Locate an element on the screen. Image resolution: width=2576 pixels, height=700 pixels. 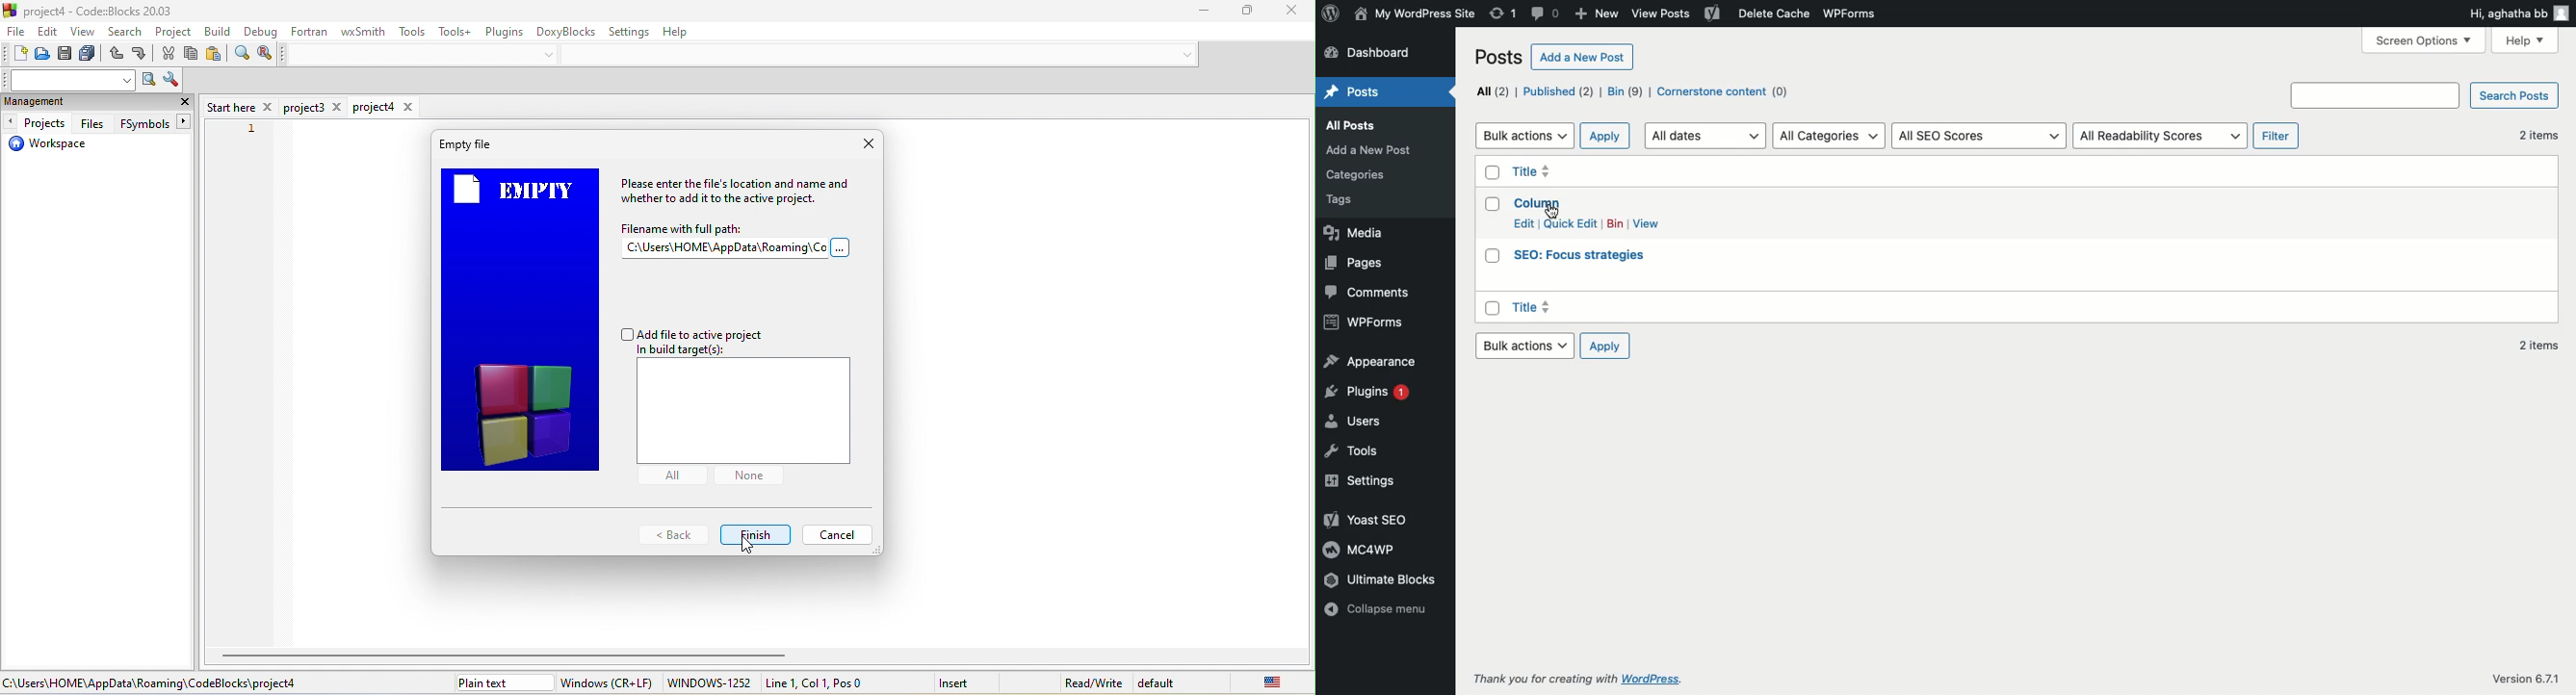
Apply is located at coordinates (1605, 346).